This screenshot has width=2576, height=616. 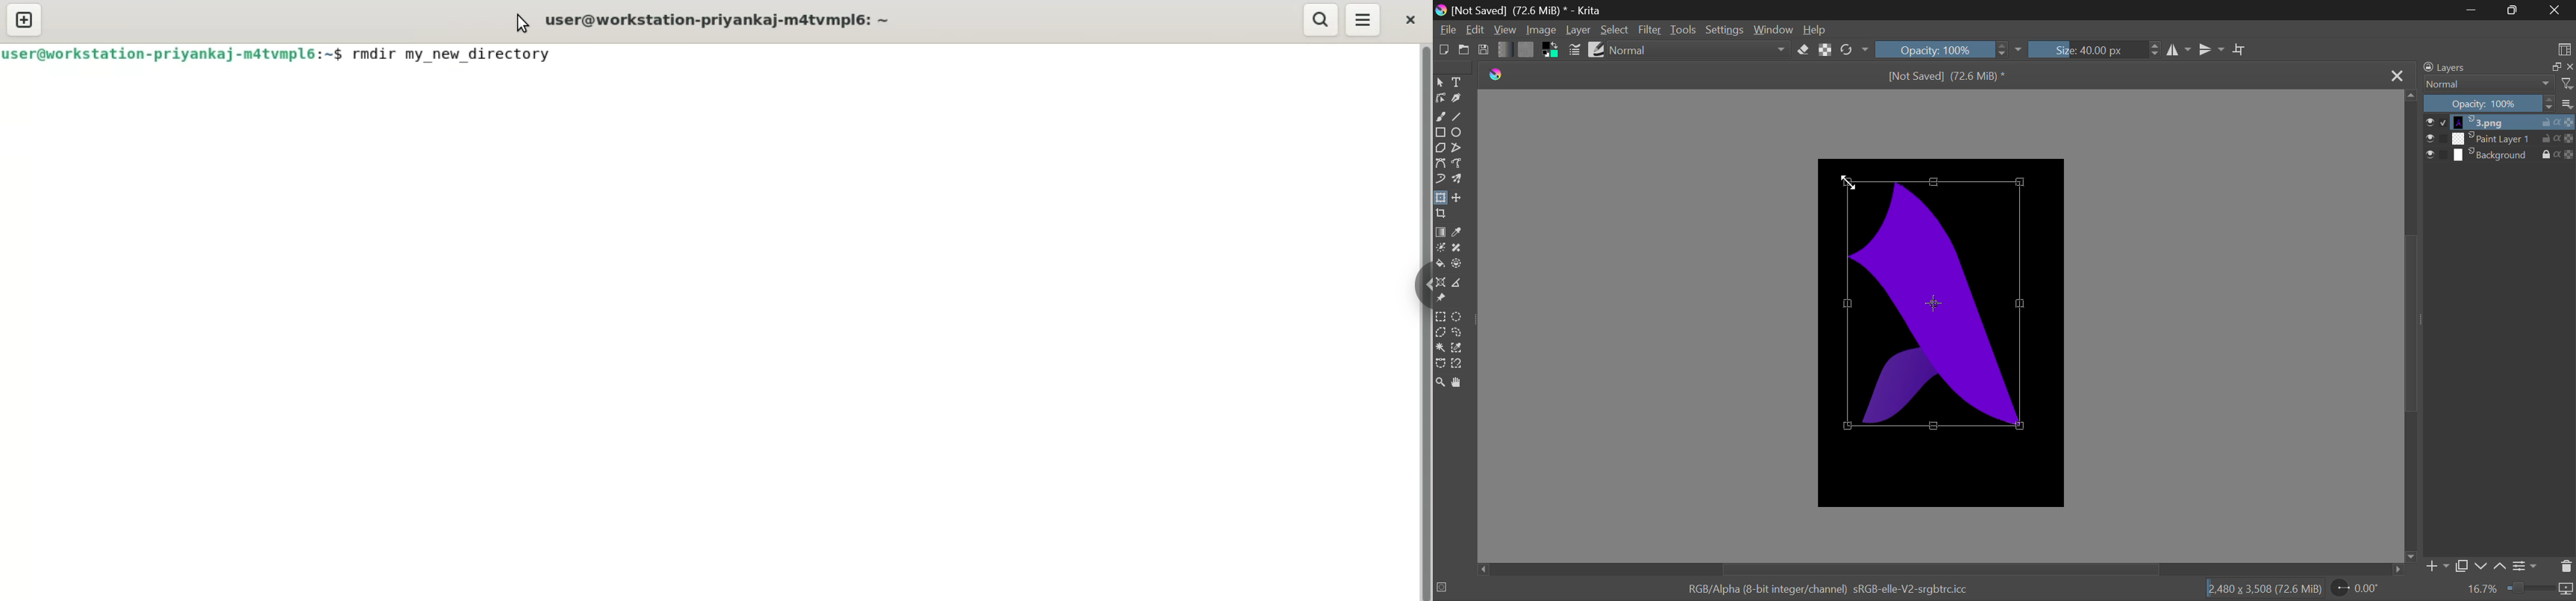 I want to click on Zoom slider, so click(x=2530, y=587).